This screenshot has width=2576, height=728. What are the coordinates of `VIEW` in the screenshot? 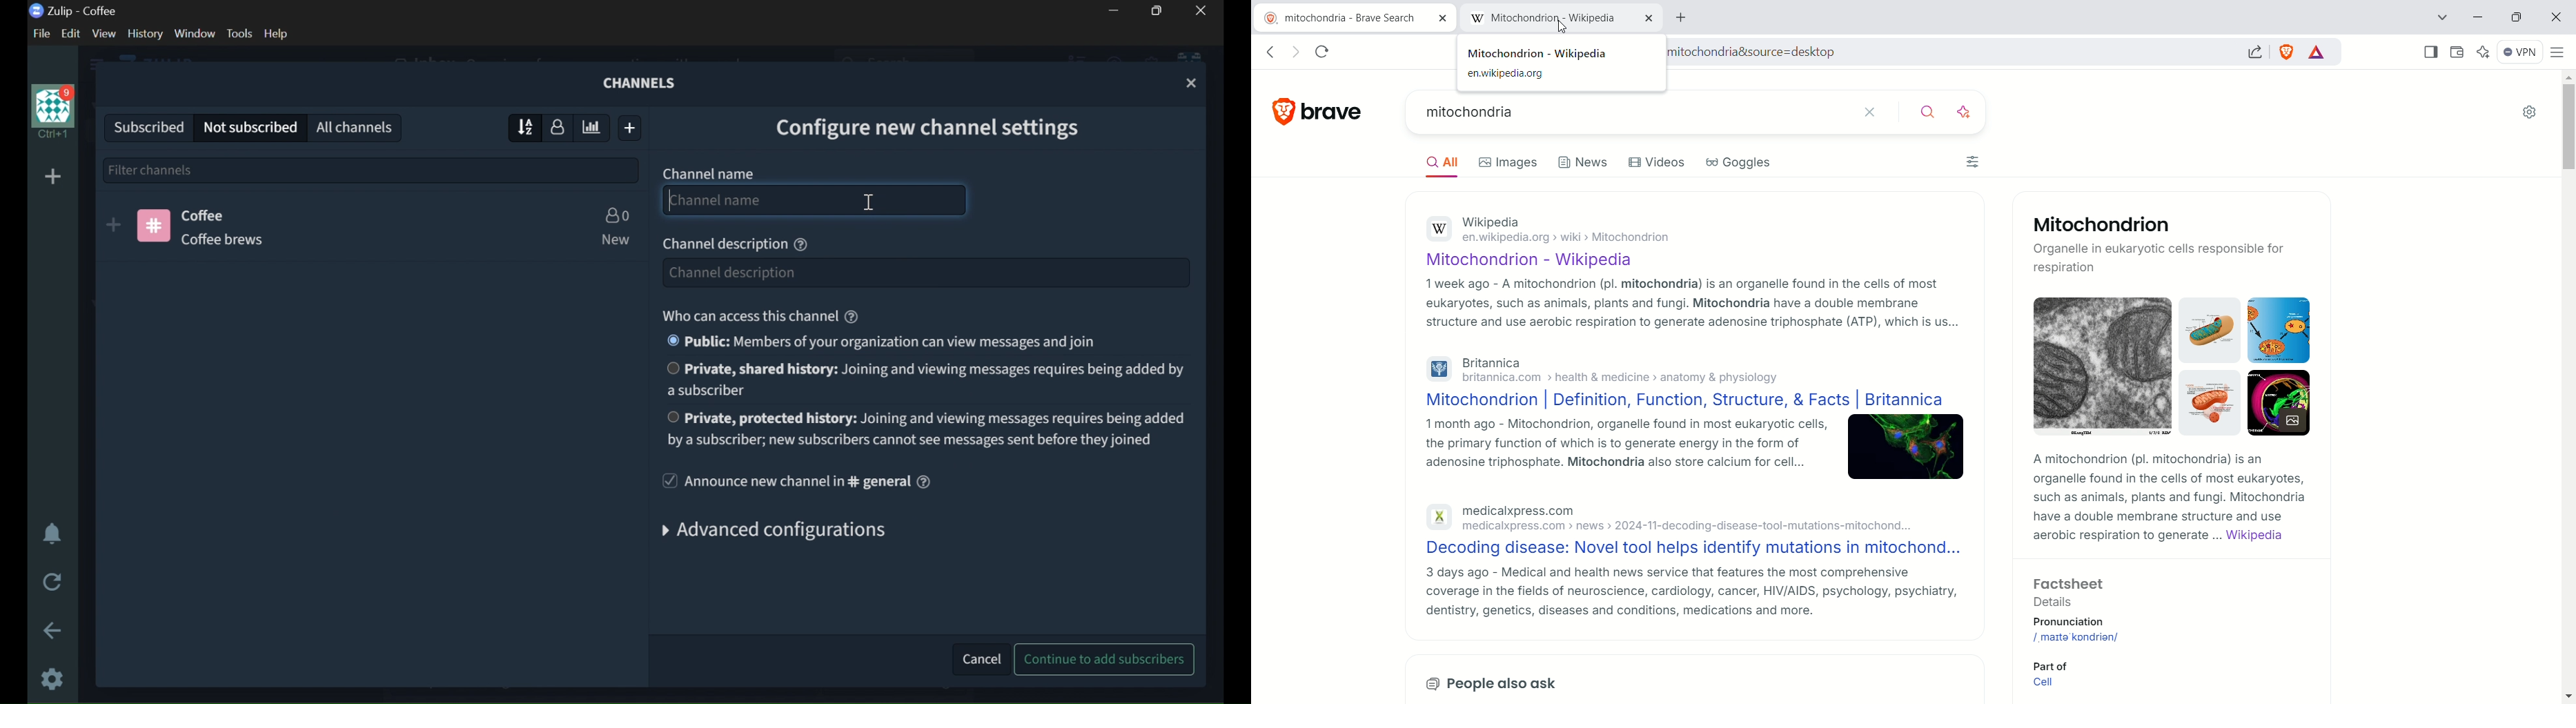 It's located at (103, 34).